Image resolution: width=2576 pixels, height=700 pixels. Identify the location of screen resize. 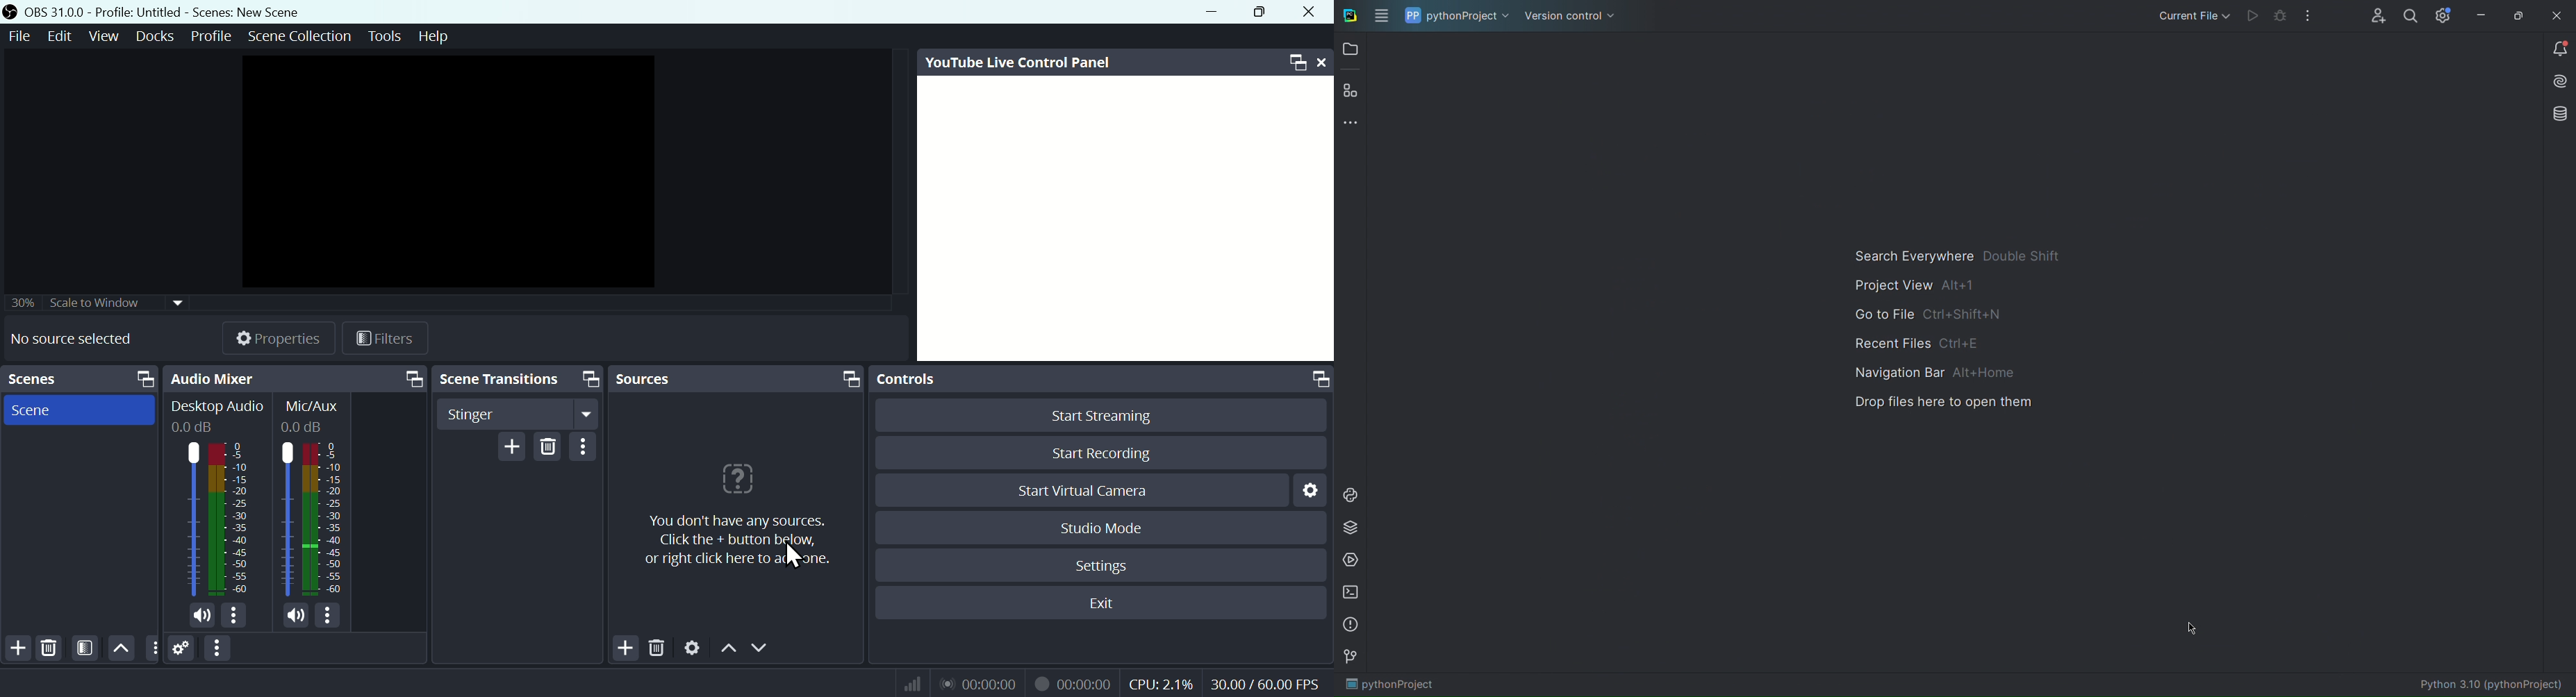
(1316, 379).